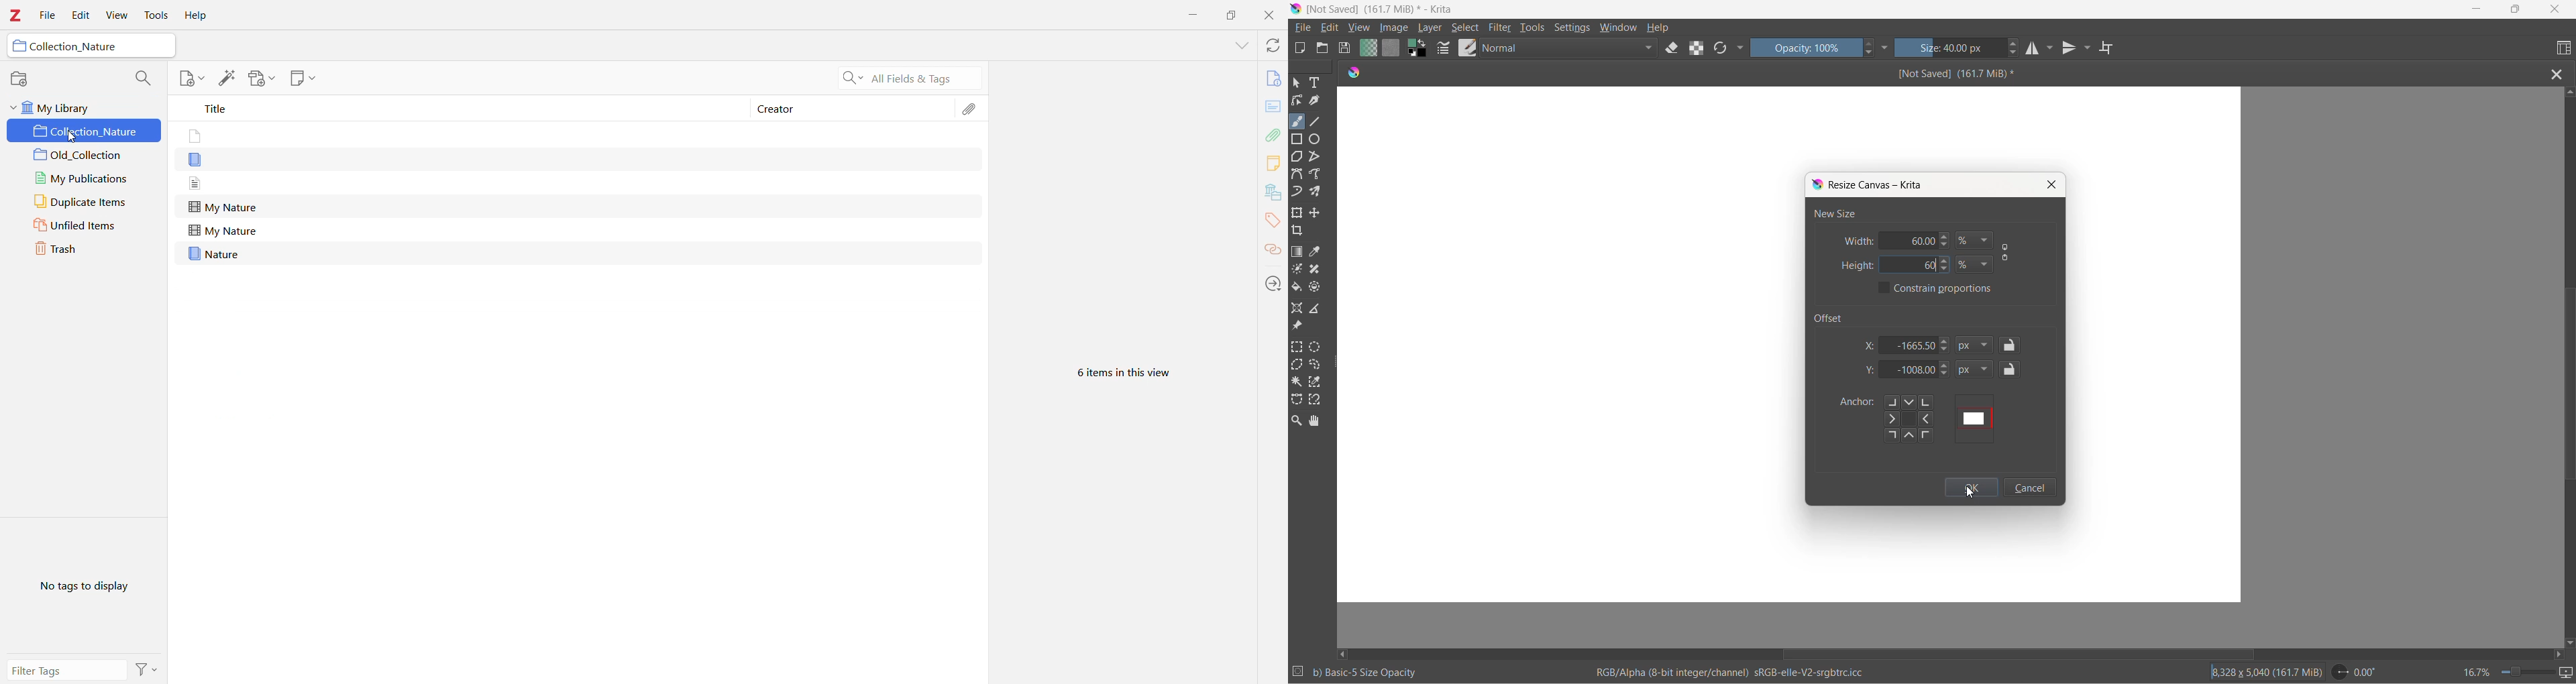 The image size is (2576, 700). I want to click on OK, so click(1970, 487).